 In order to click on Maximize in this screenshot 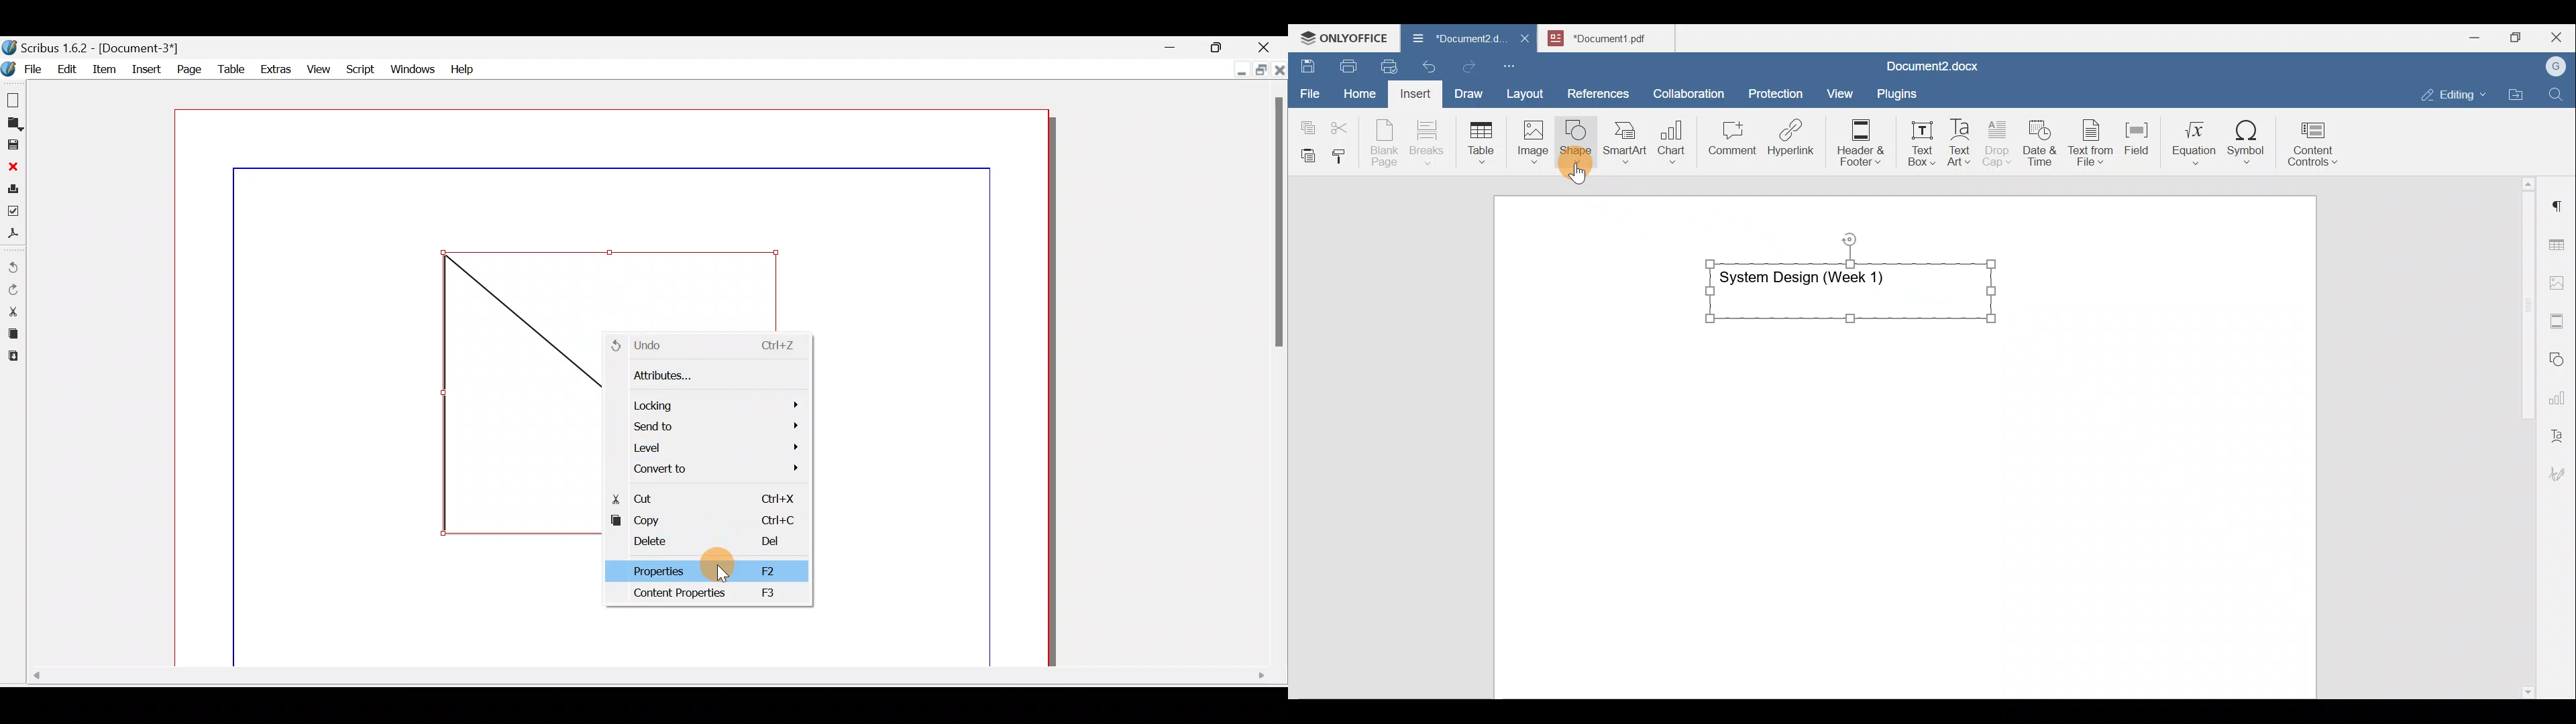, I will do `click(2519, 38)`.